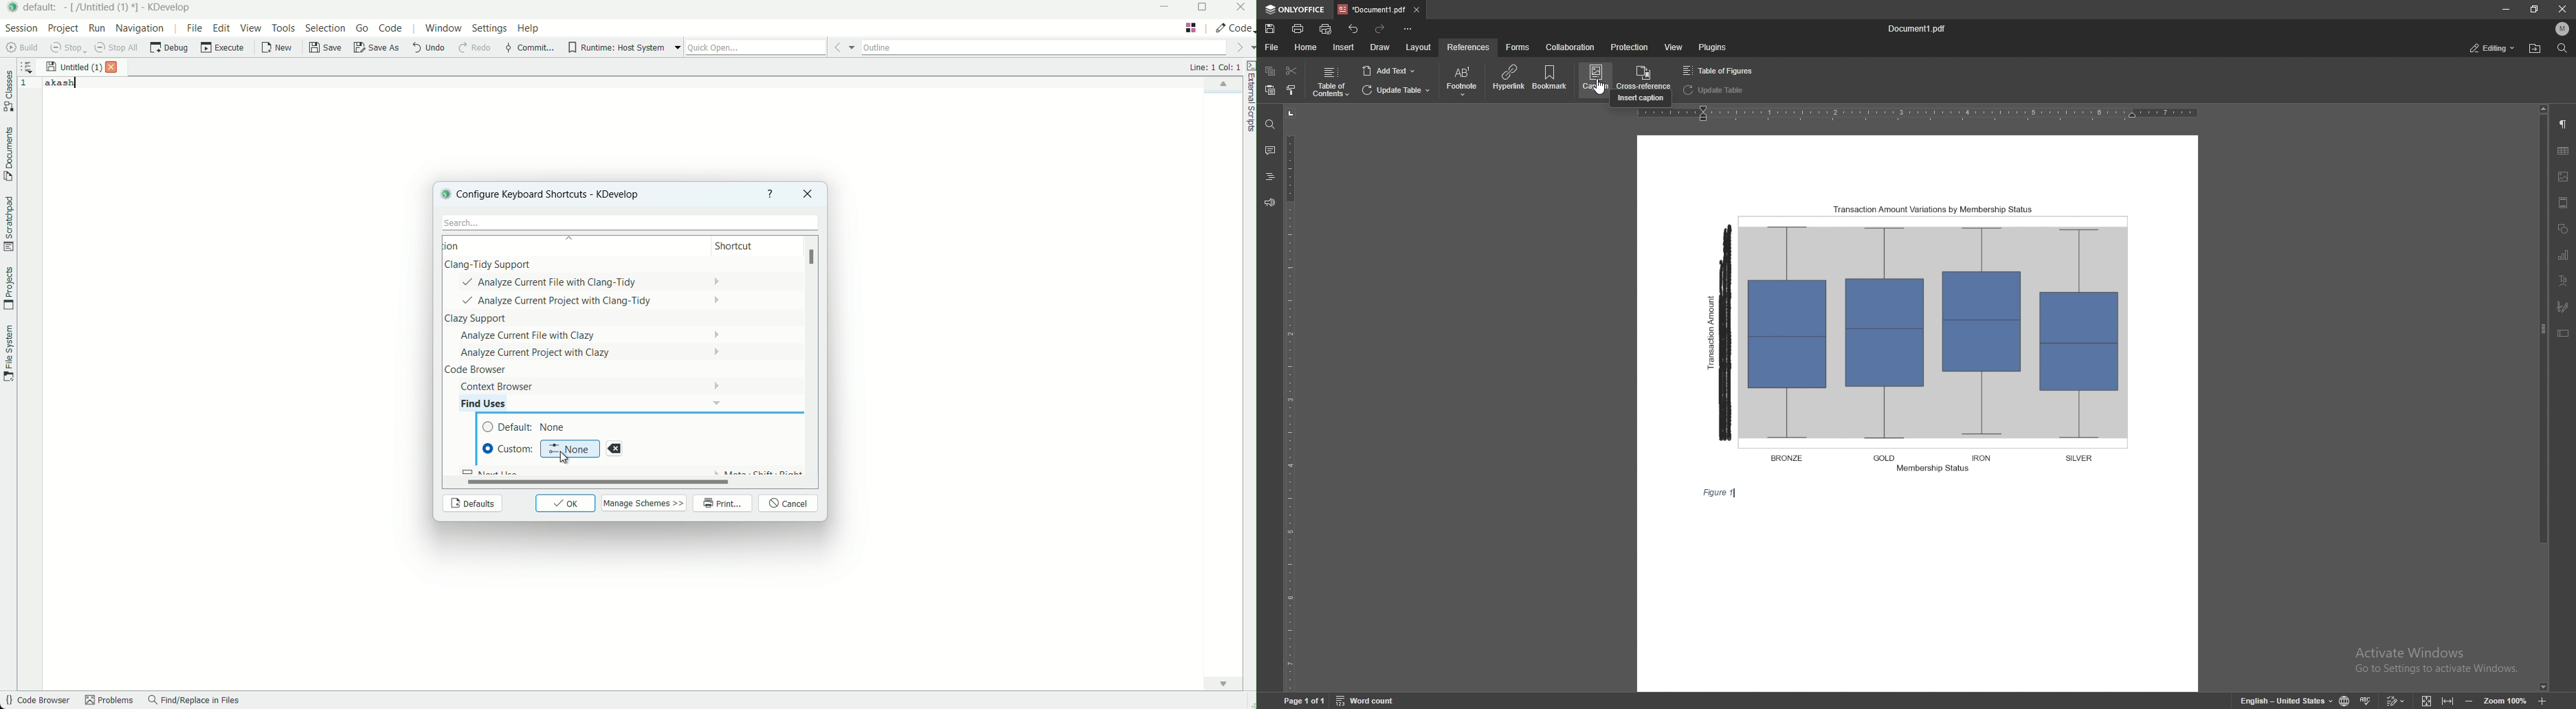  I want to click on file name, so click(74, 68).